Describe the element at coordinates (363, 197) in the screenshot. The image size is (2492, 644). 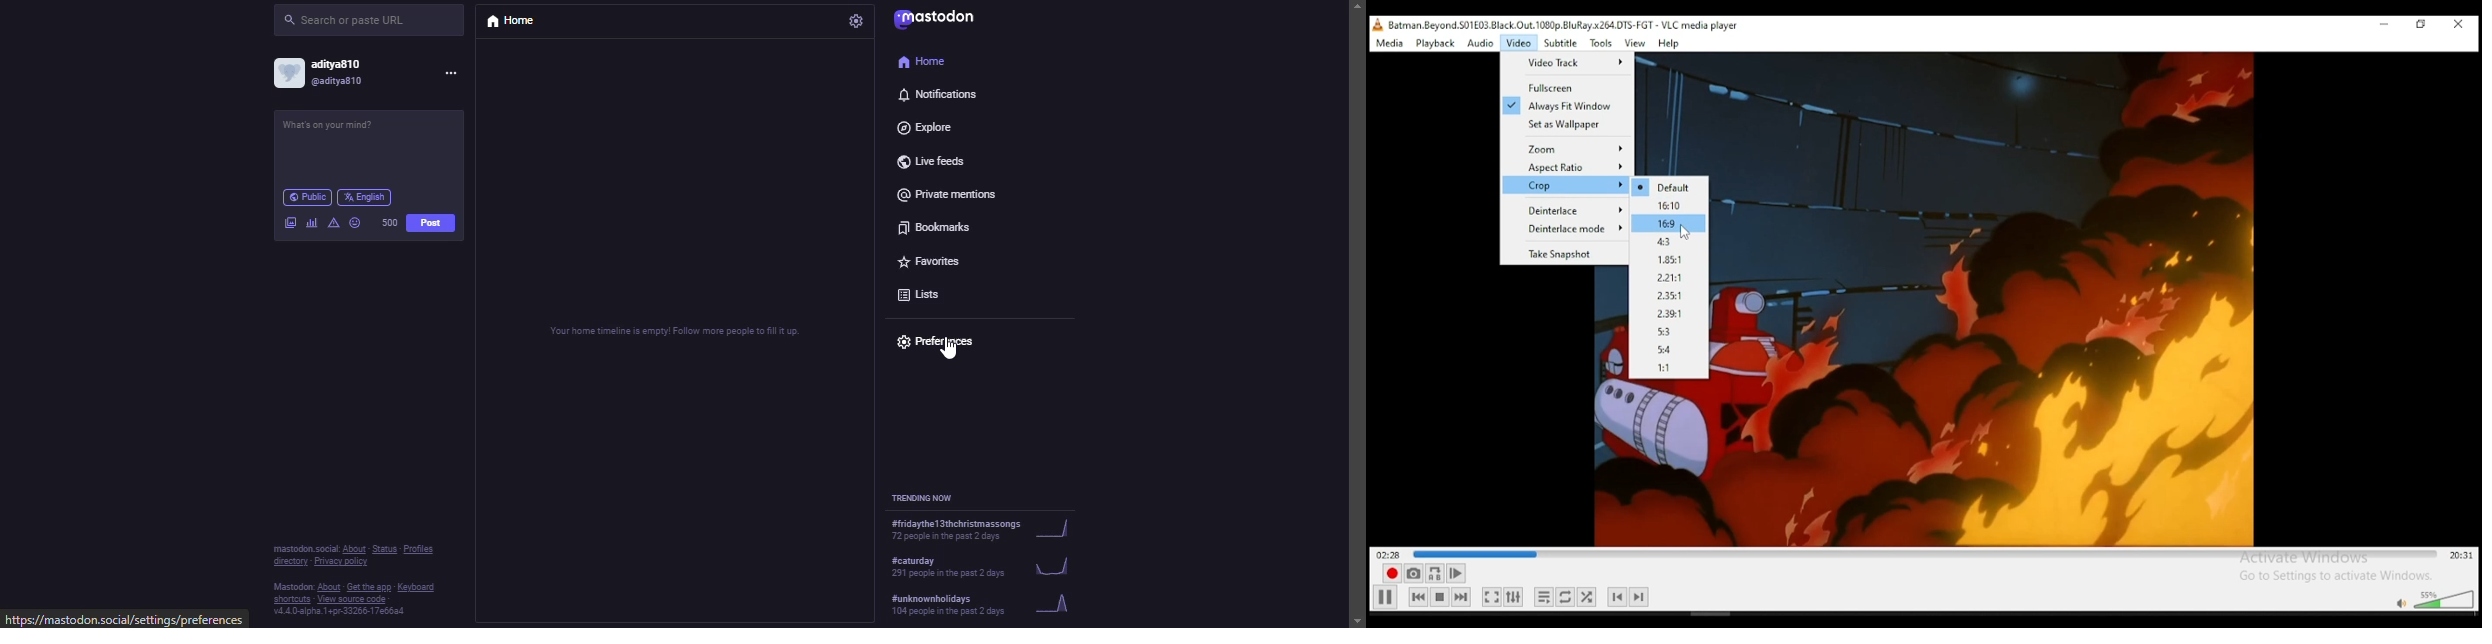
I see `english` at that location.